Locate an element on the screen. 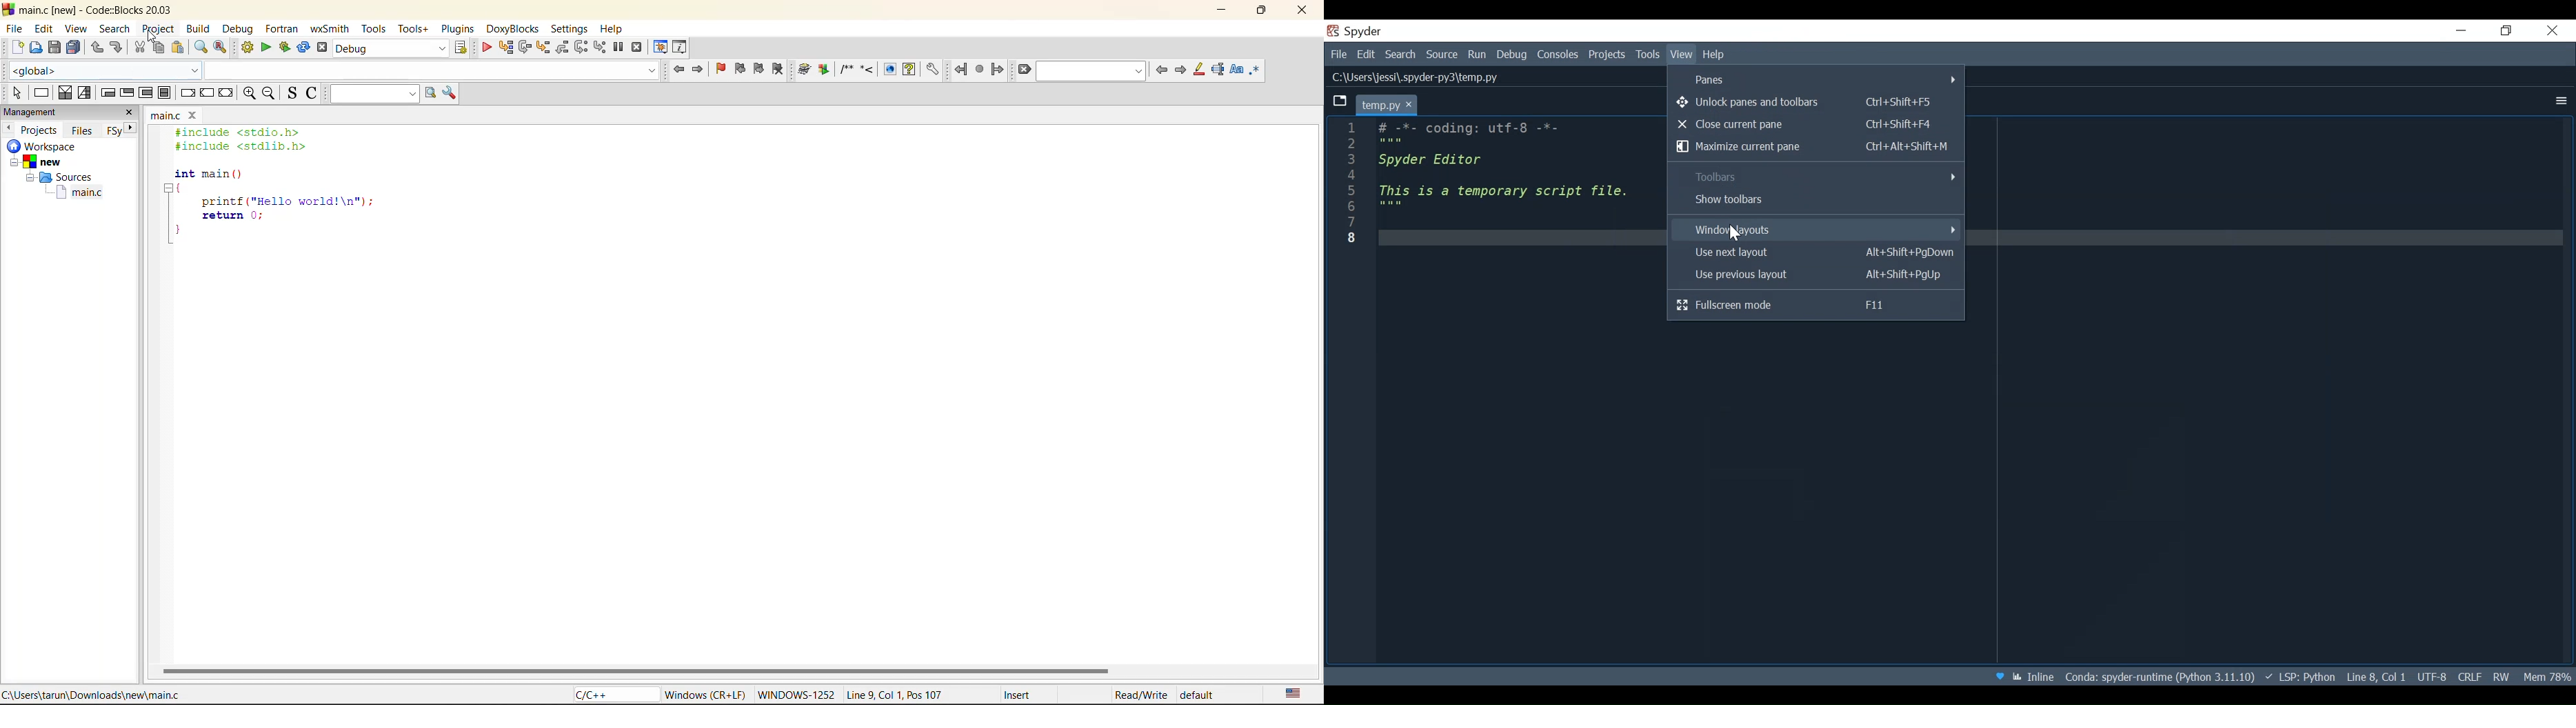  Source is located at coordinates (1441, 54).